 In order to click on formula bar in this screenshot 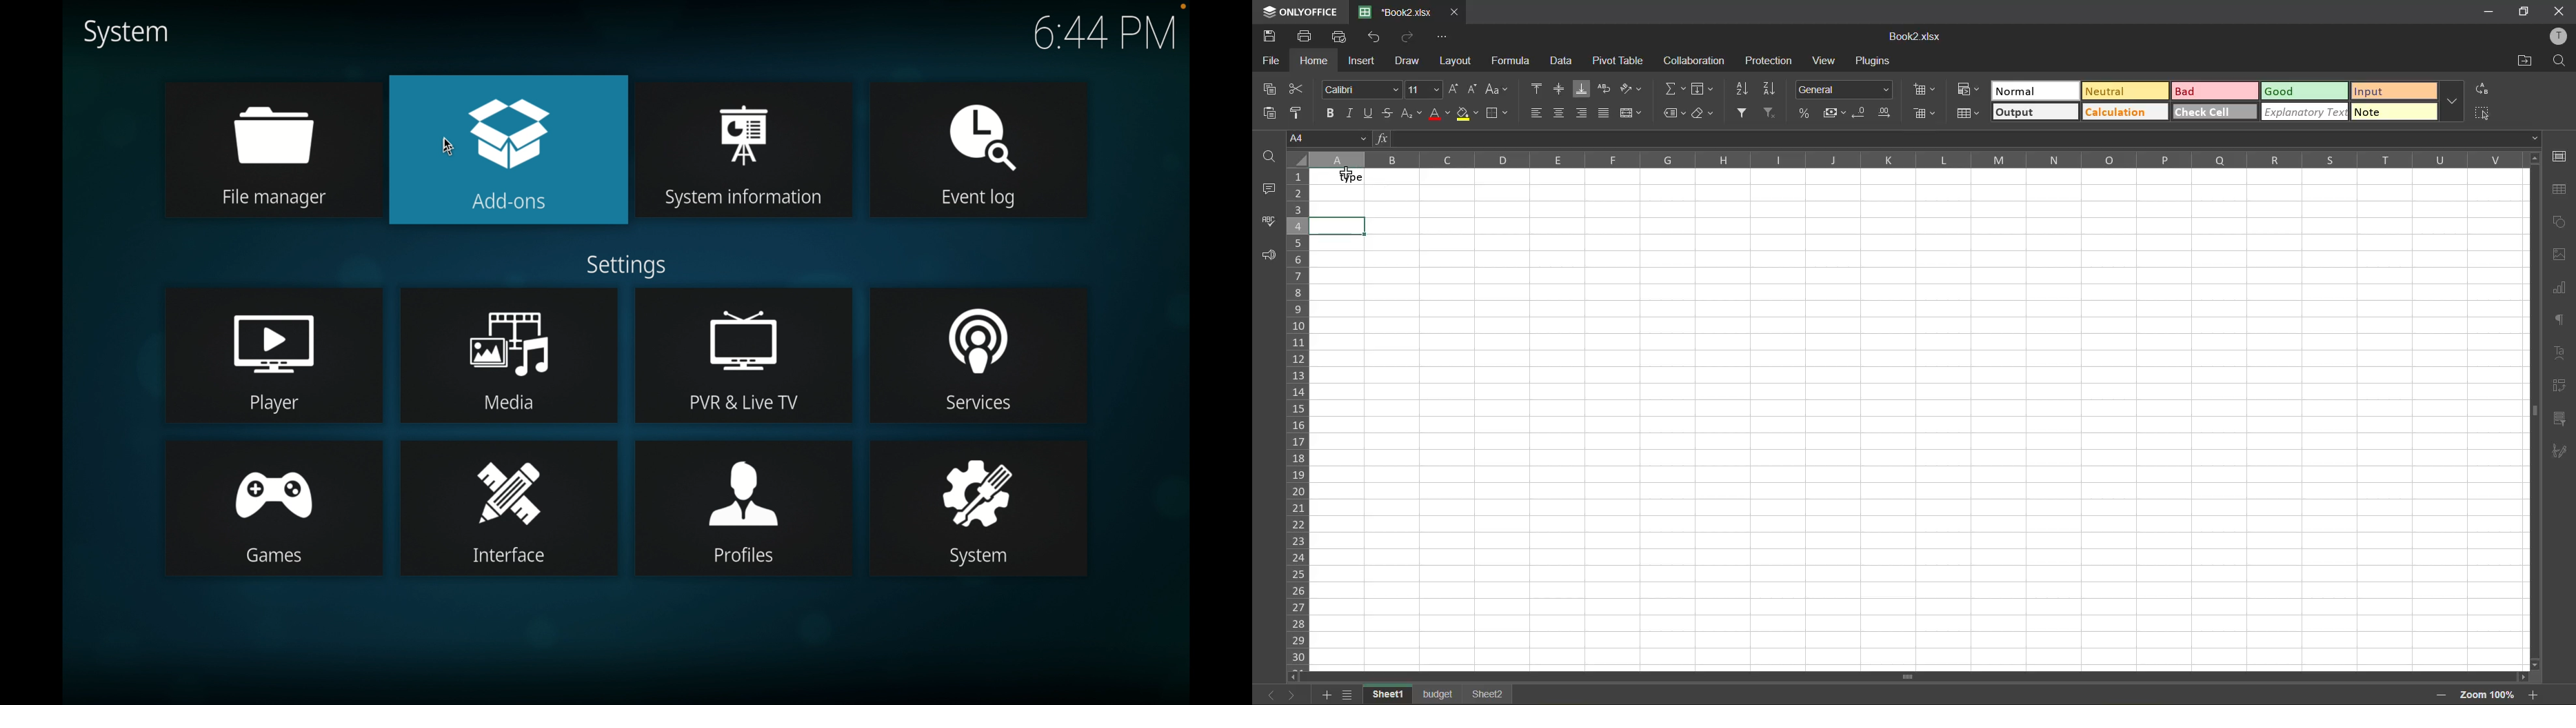, I will do `click(1964, 138)`.